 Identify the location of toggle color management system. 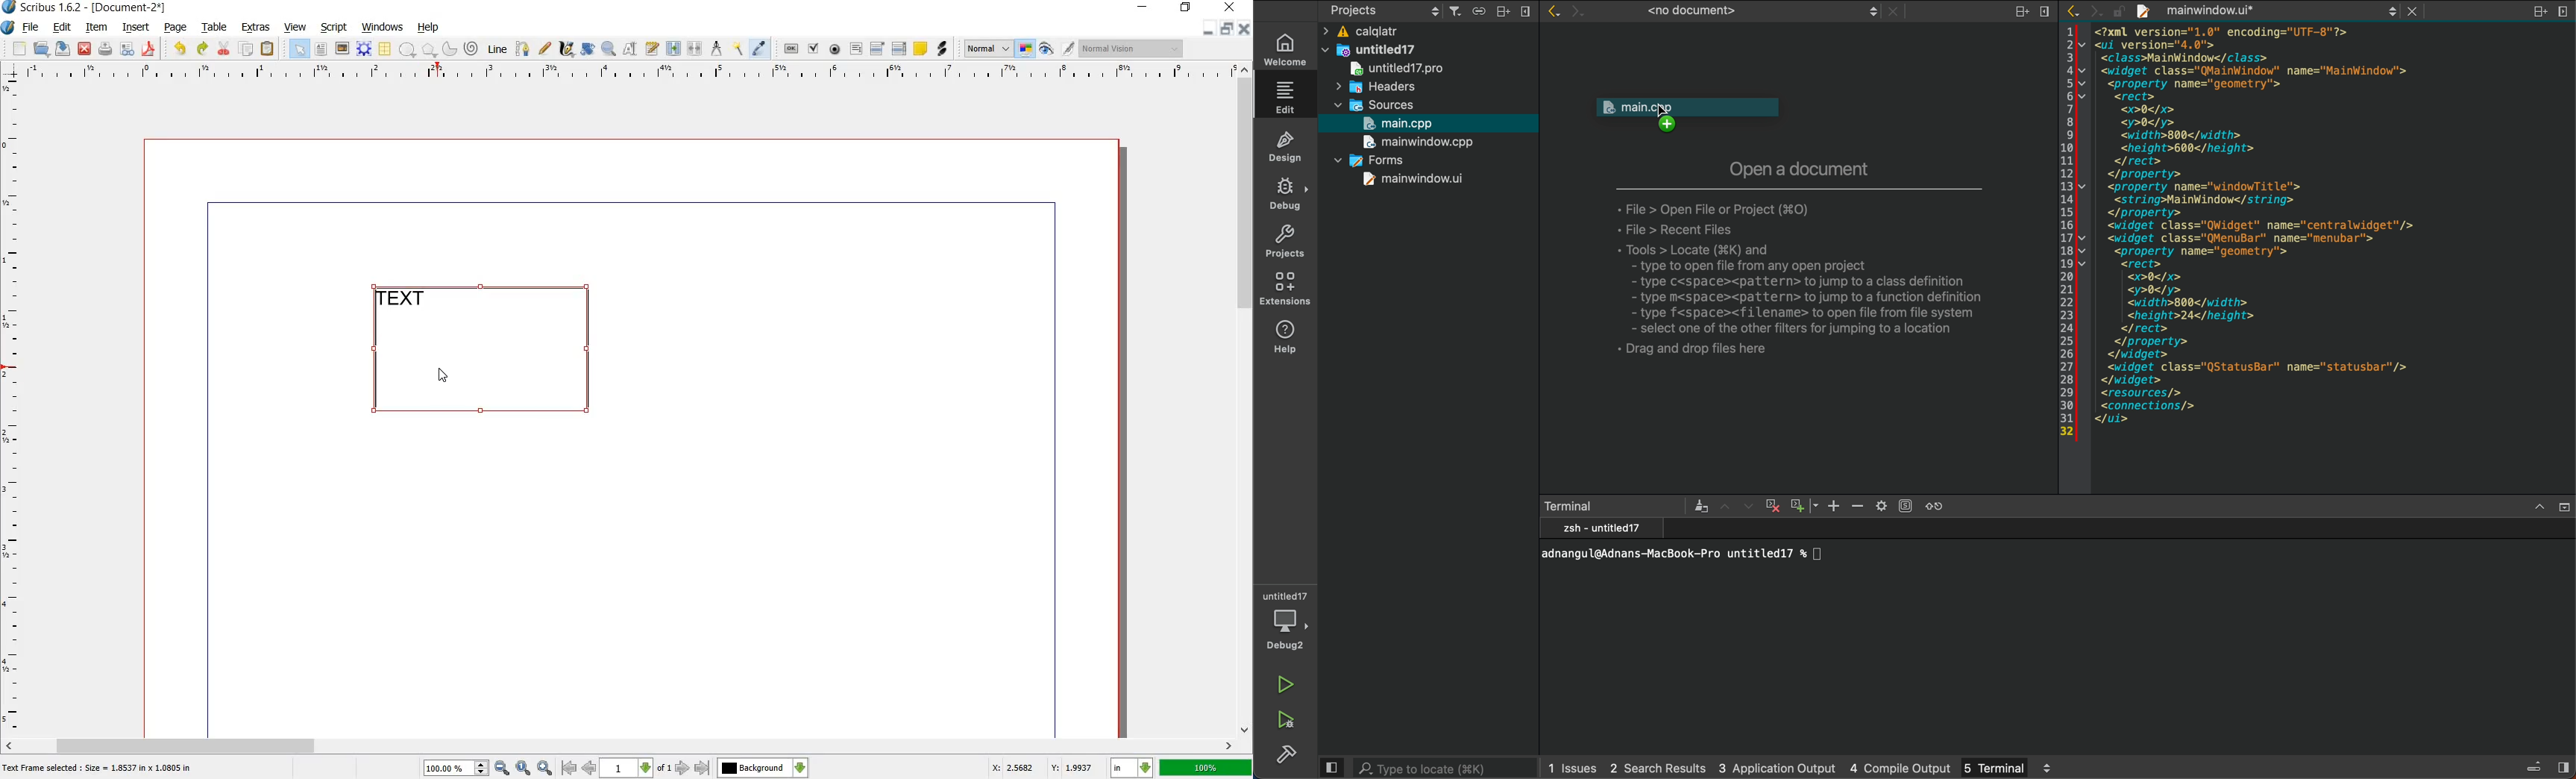
(1026, 49).